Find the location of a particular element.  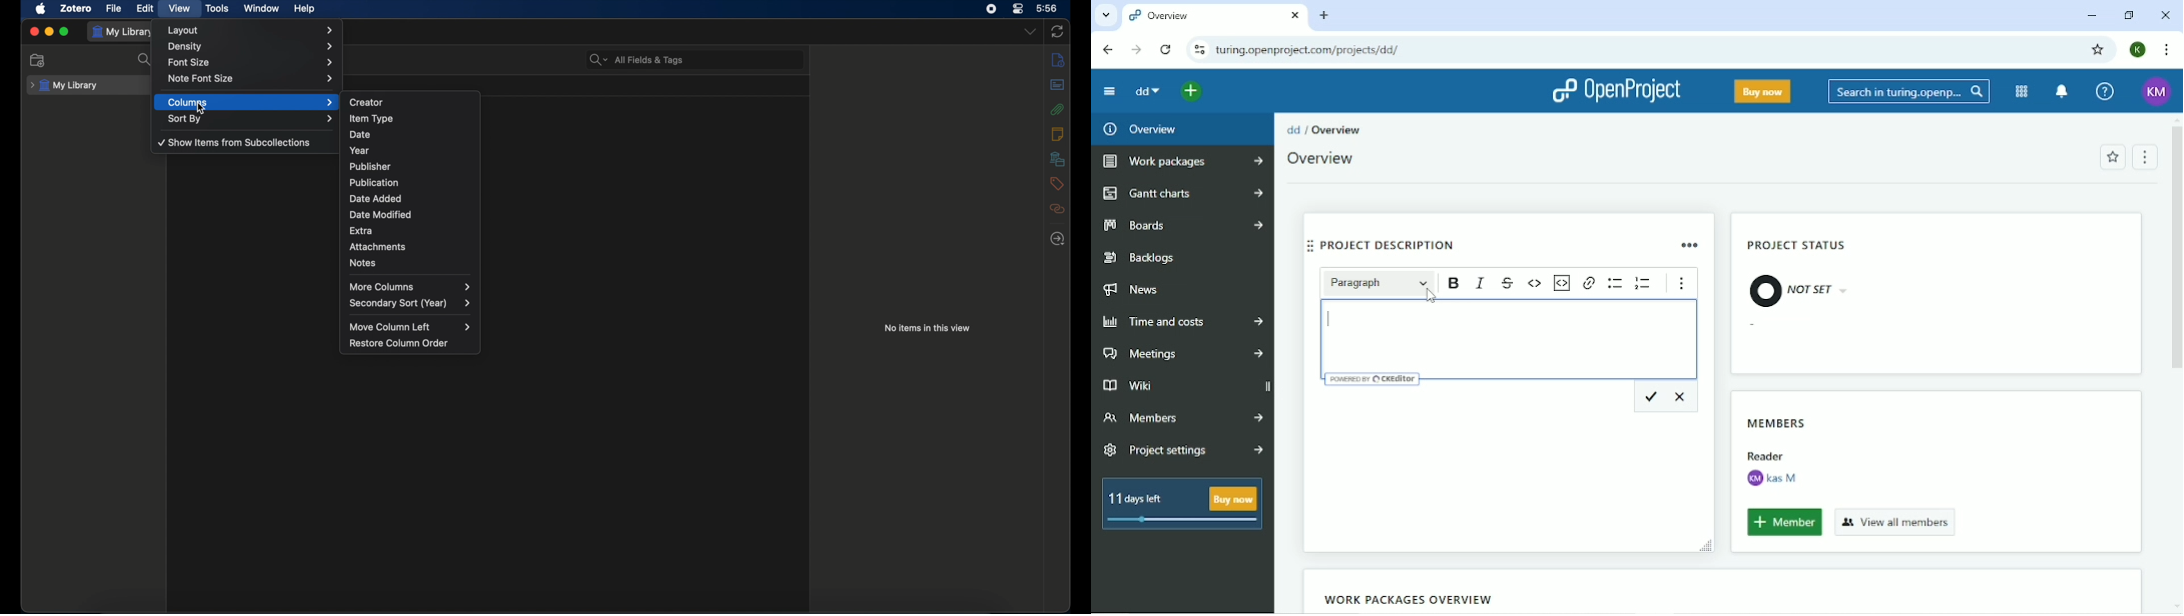

Minimize is located at coordinates (2090, 17).